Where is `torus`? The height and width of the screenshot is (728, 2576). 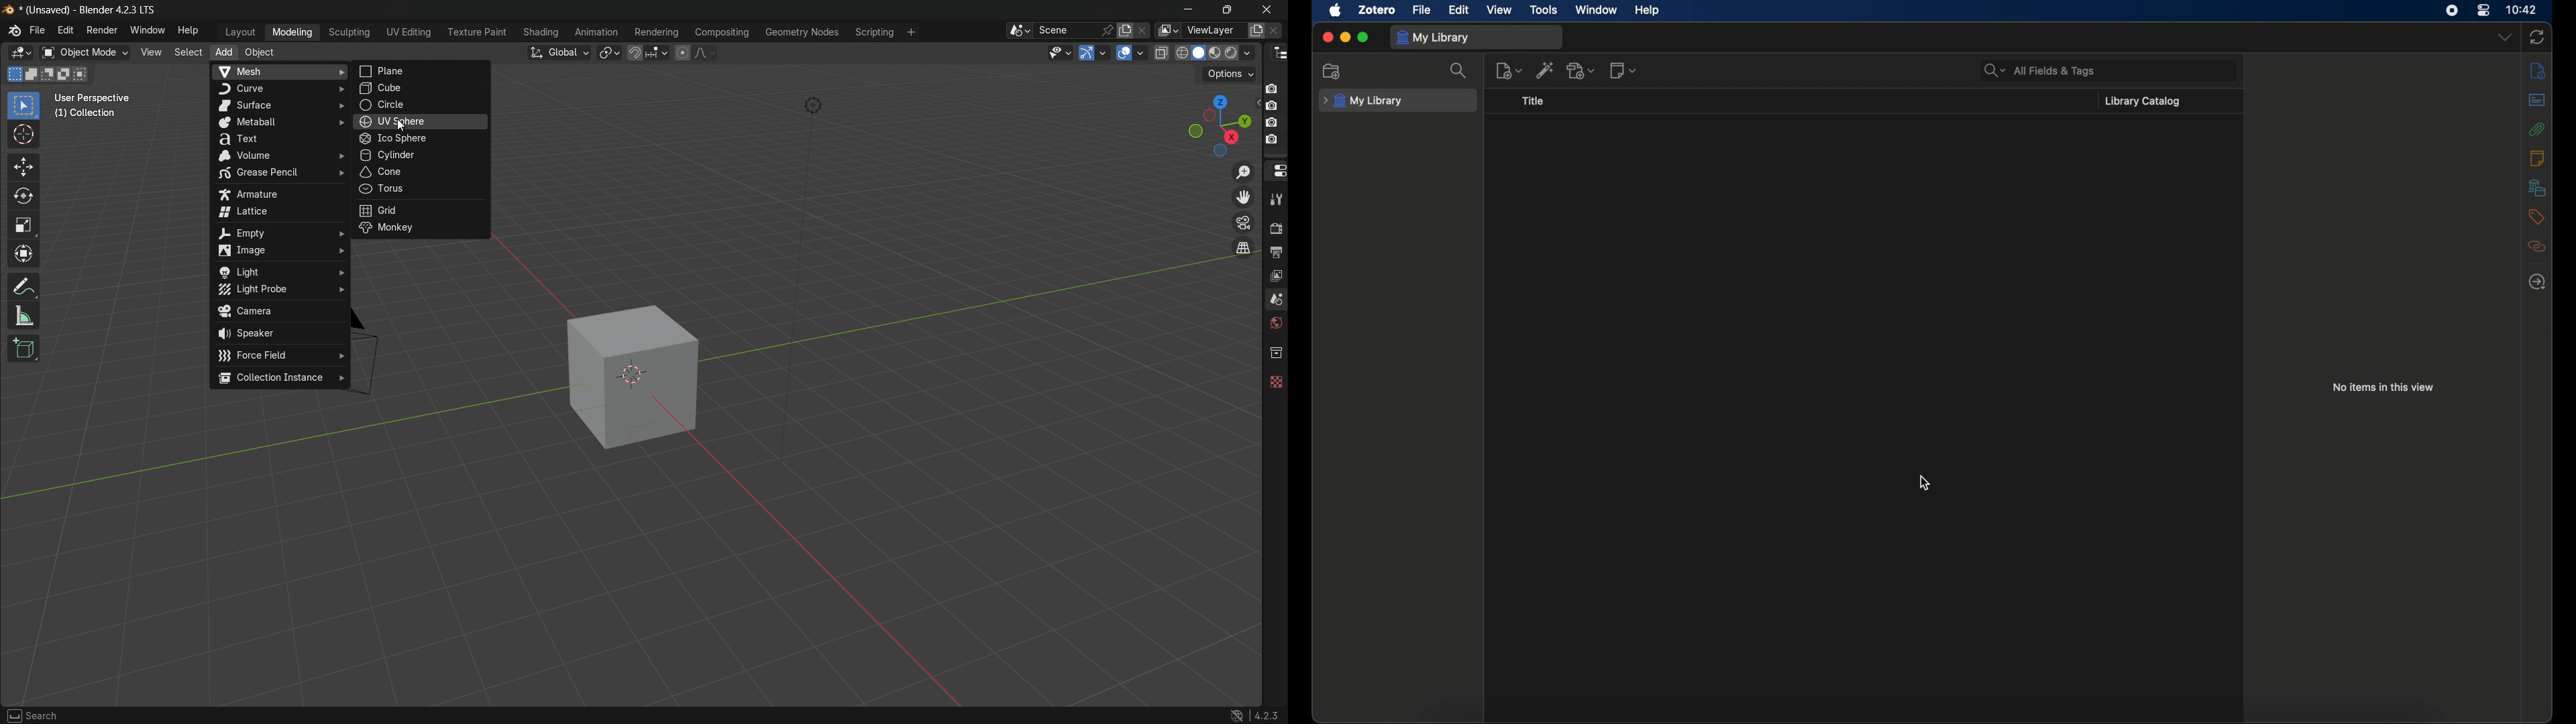 torus is located at coordinates (422, 192).